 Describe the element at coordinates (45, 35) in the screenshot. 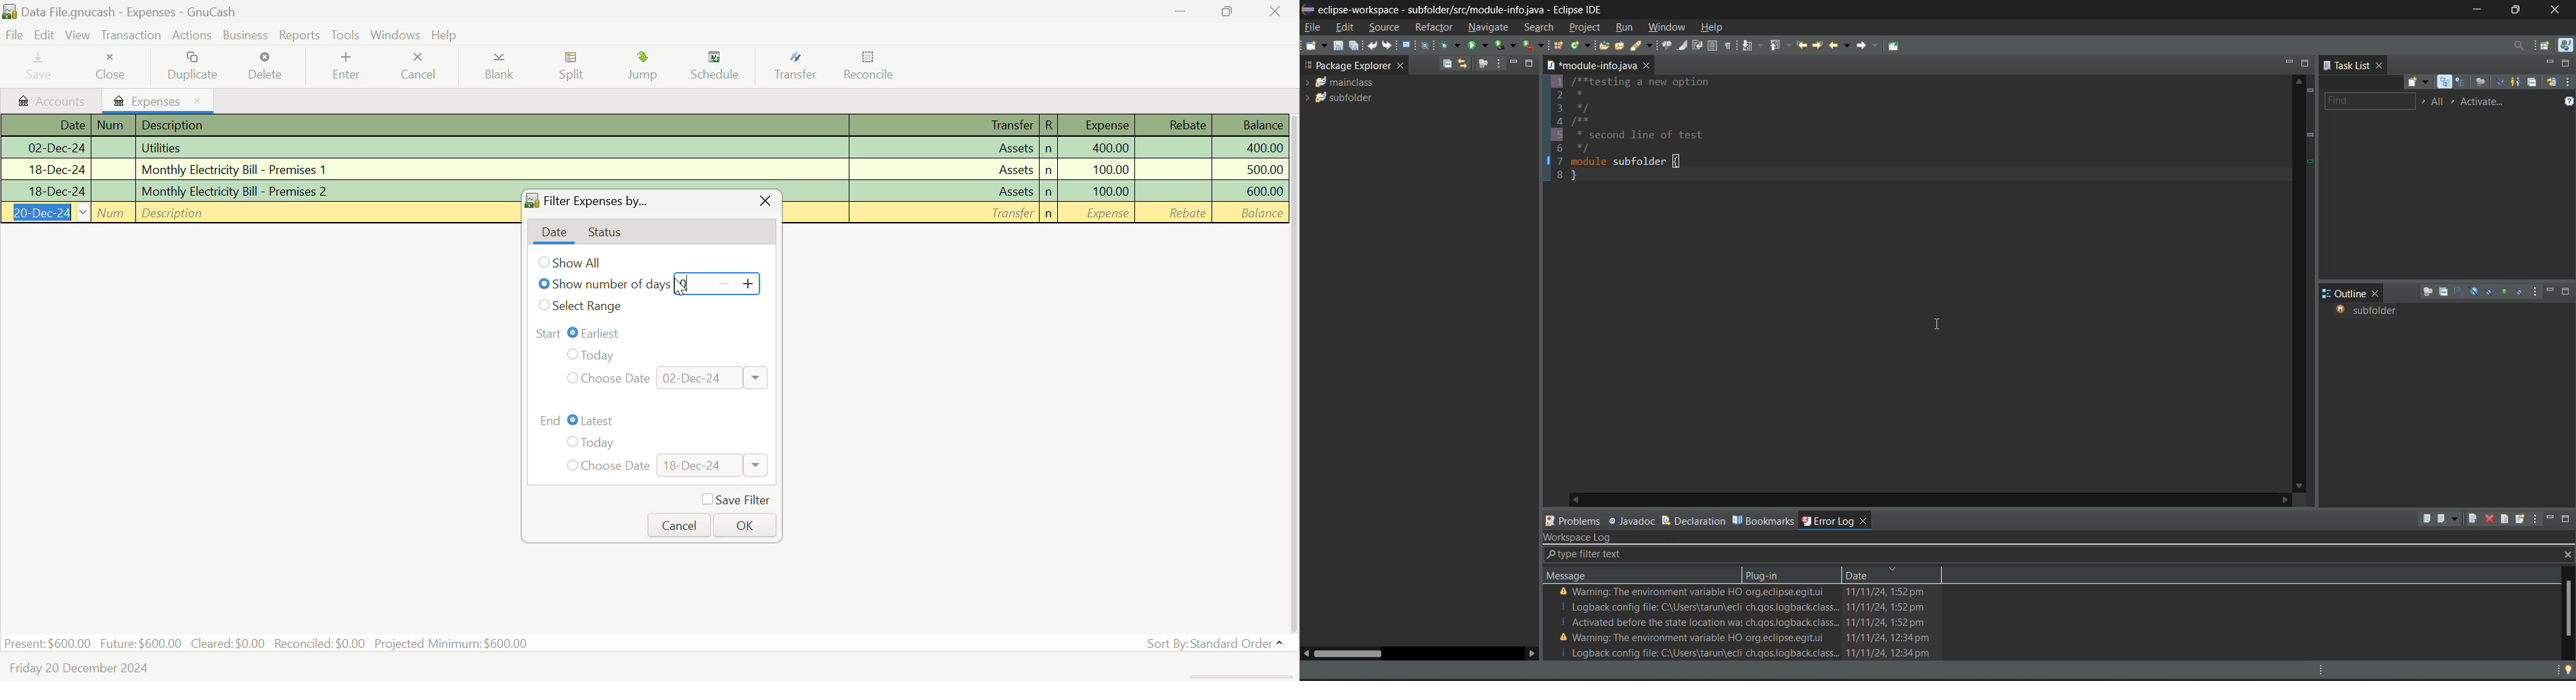

I see `Edit` at that location.